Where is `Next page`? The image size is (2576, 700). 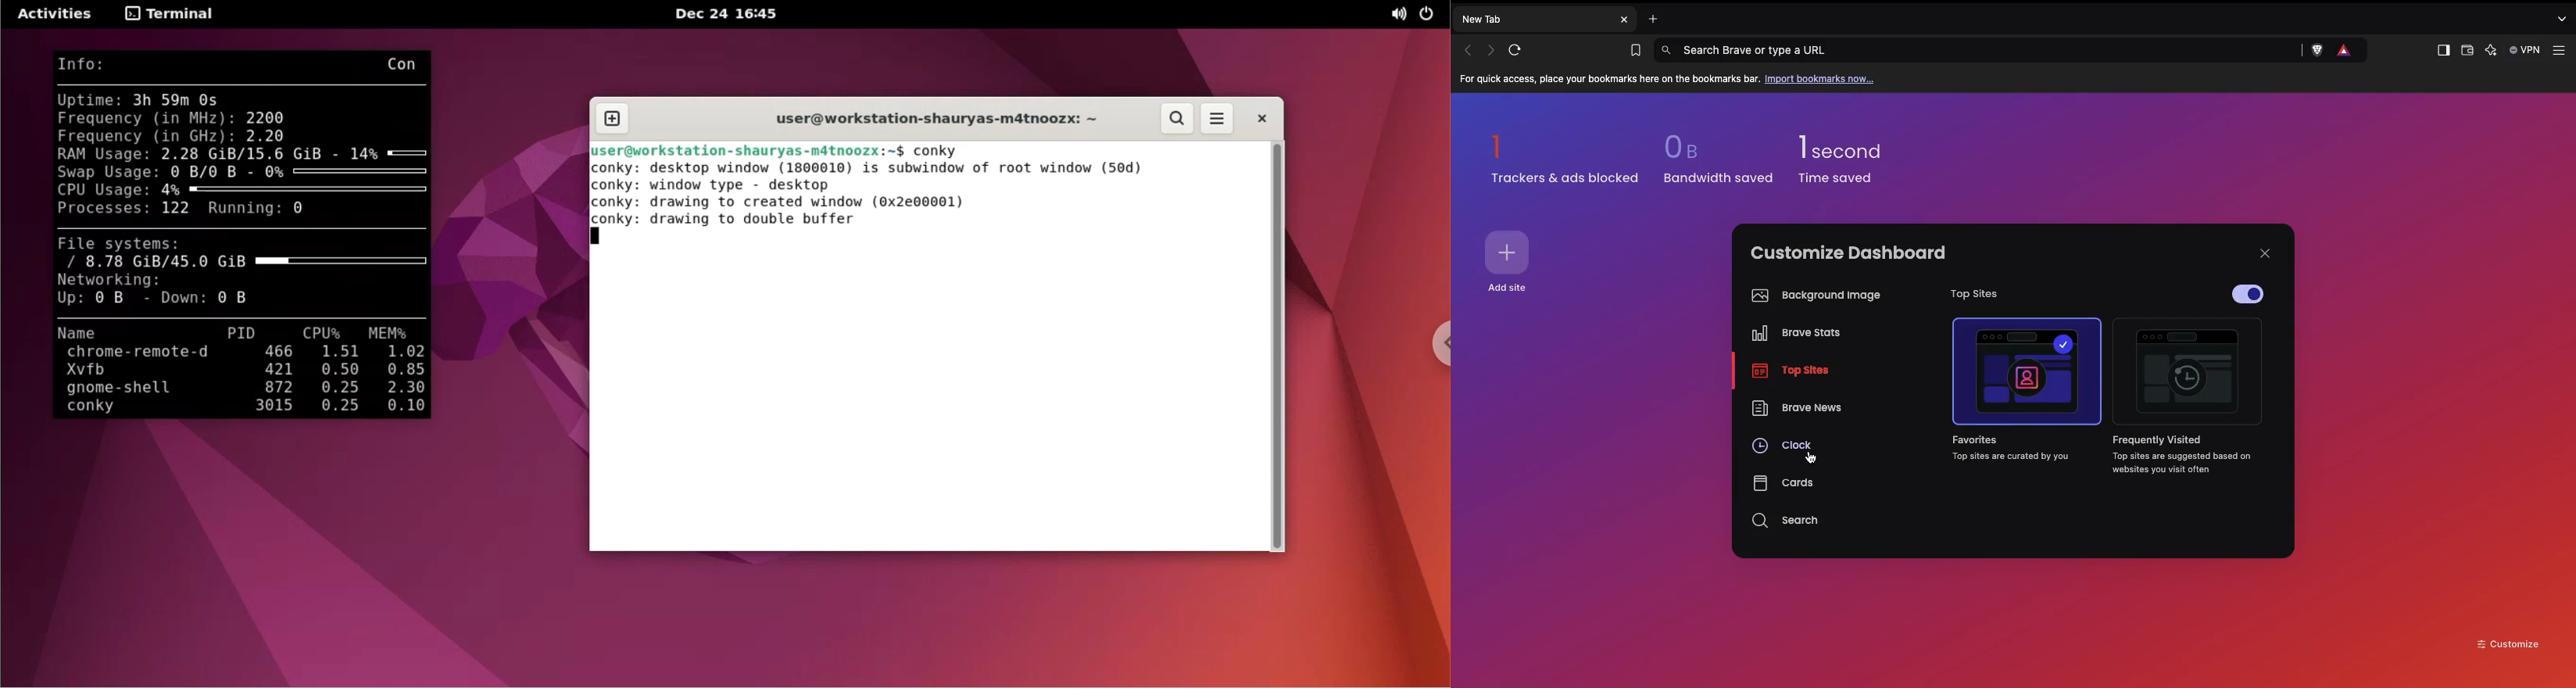 Next page is located at coordinates (1493, 49).